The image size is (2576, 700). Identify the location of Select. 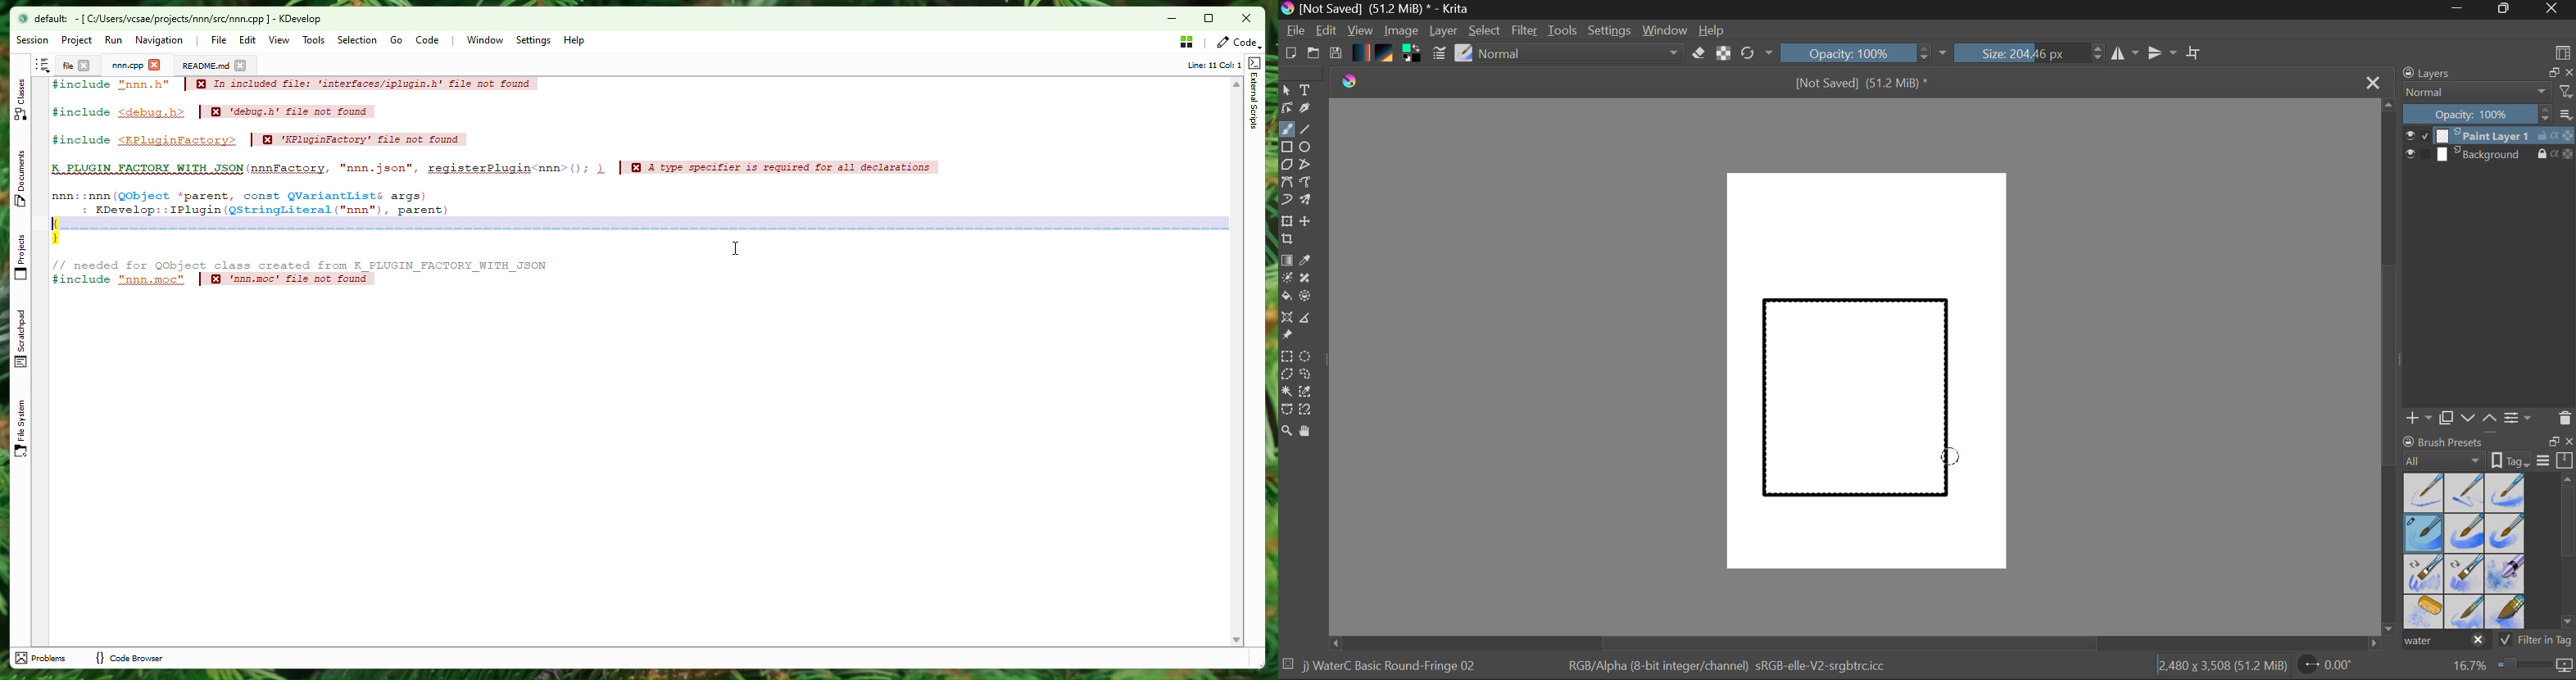
(1286, 91).